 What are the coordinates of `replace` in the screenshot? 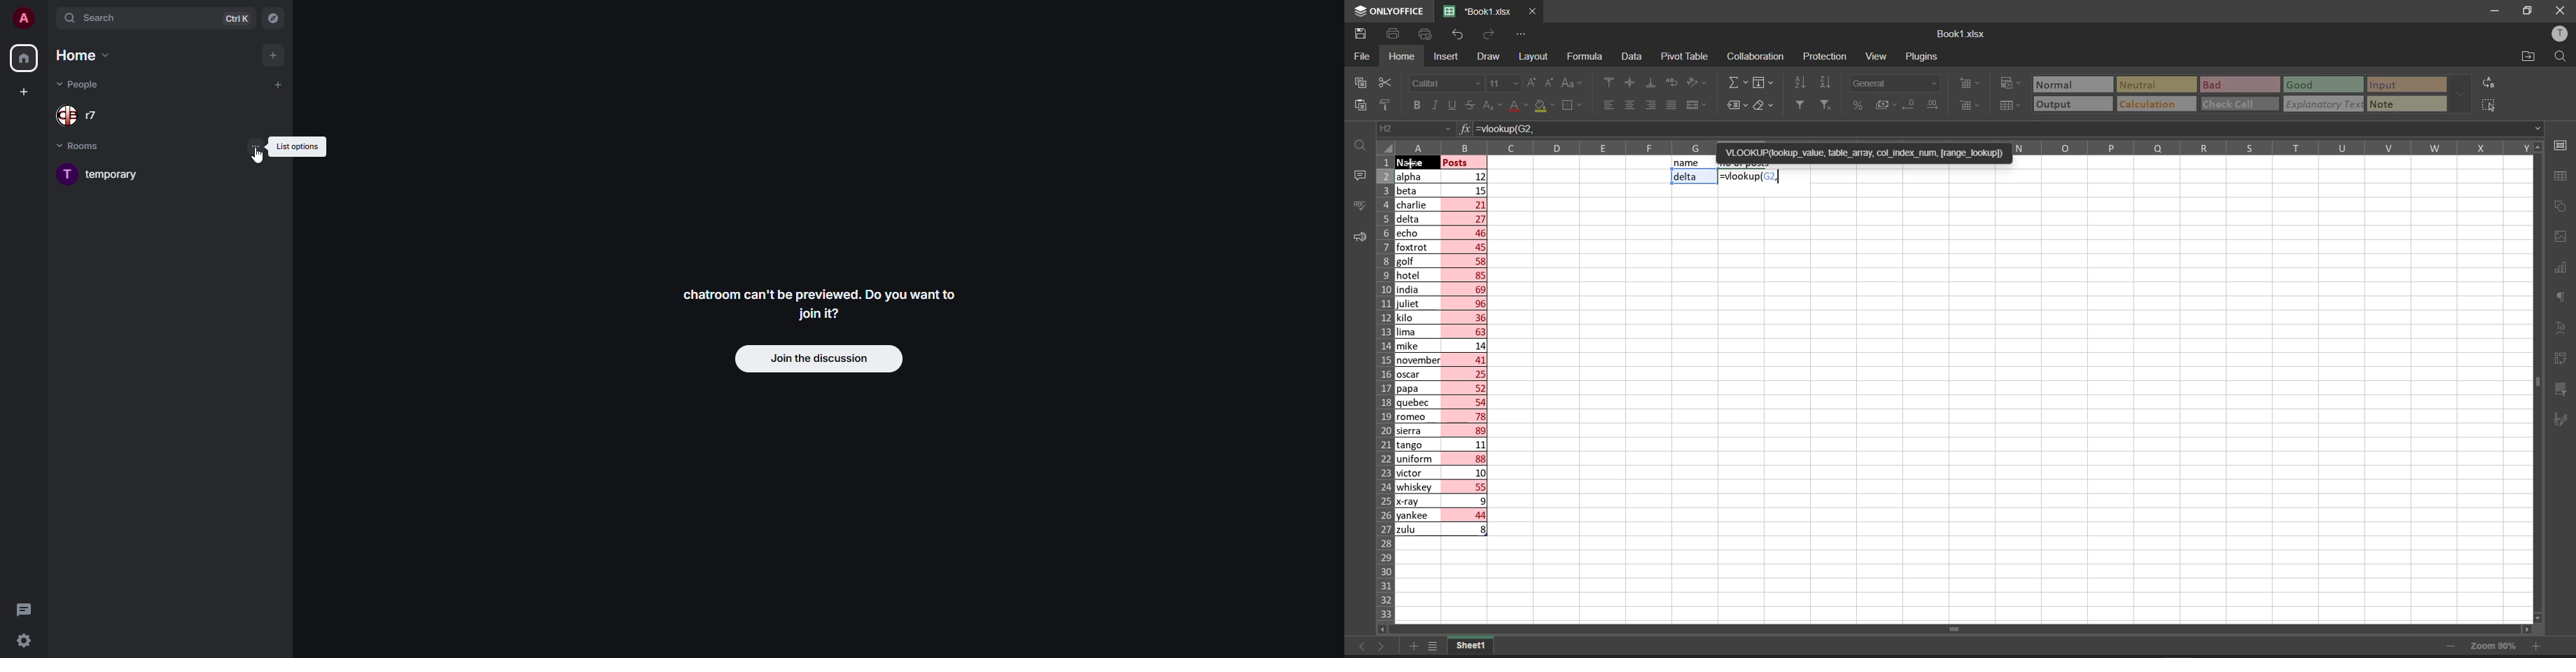 It's located at (2489, 82).